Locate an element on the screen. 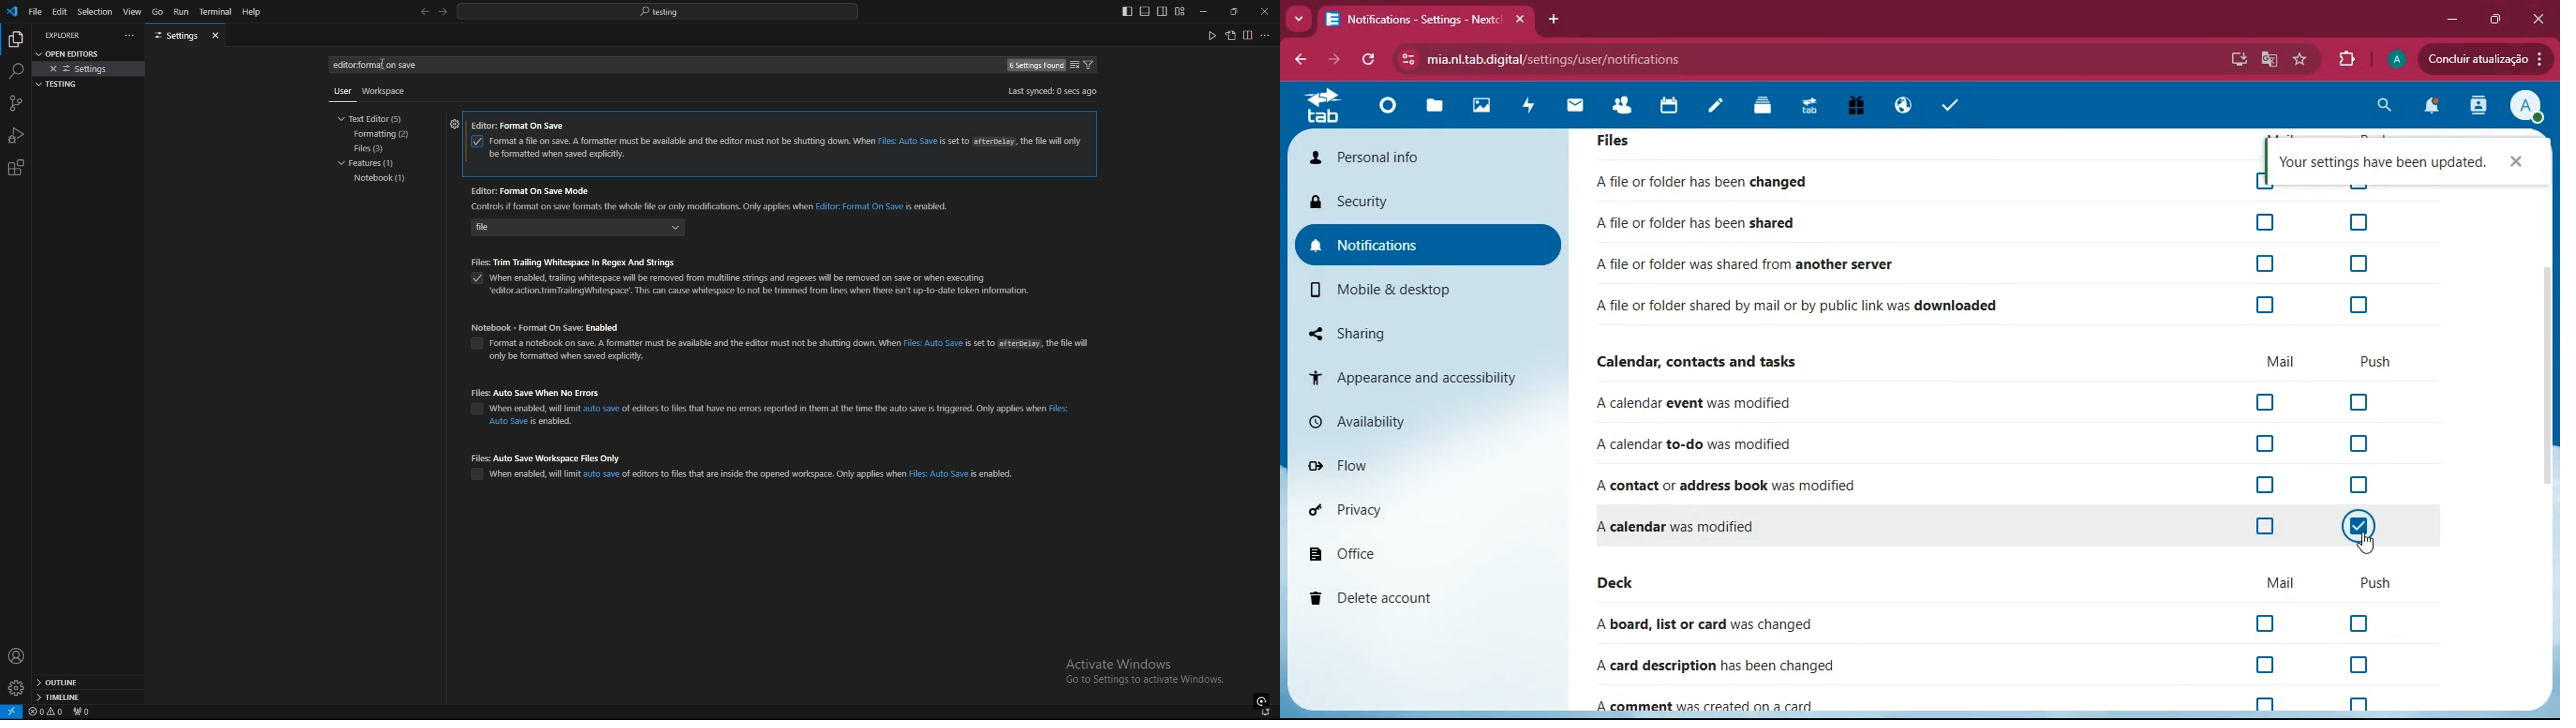 The height and width of the screenshot is (728, 2576). maximize is located at coordinates (2495, 19).